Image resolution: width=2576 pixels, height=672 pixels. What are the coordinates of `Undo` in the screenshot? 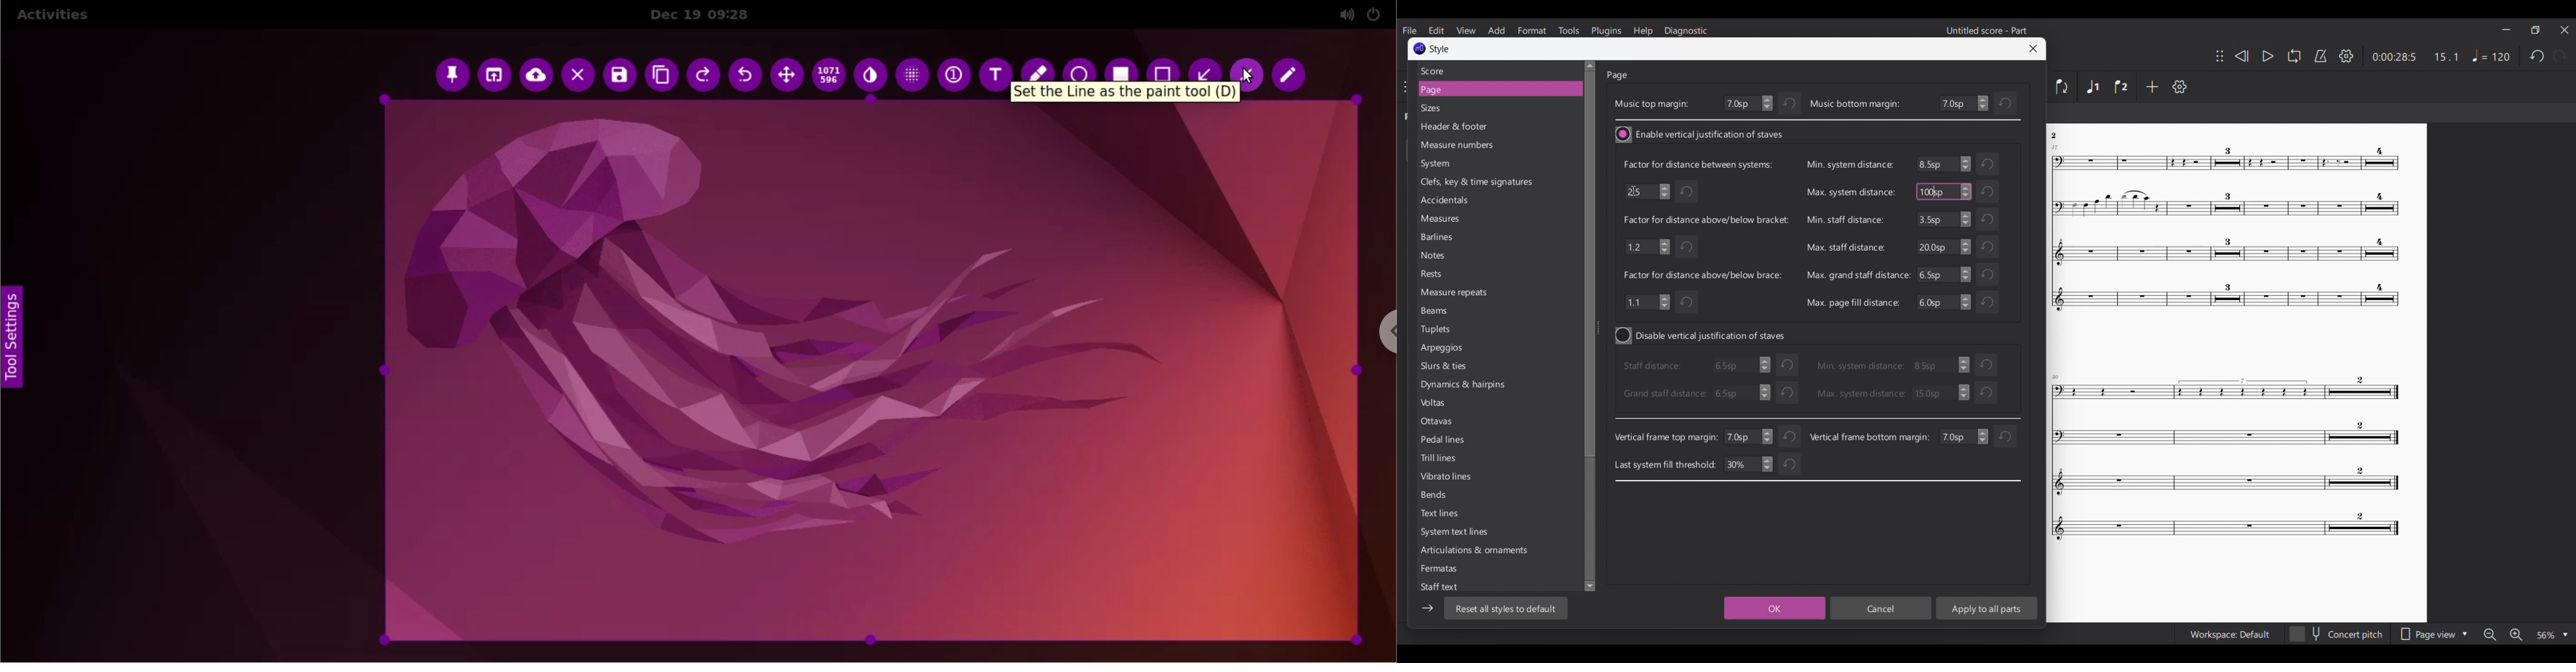 It's located at (1989, 165).